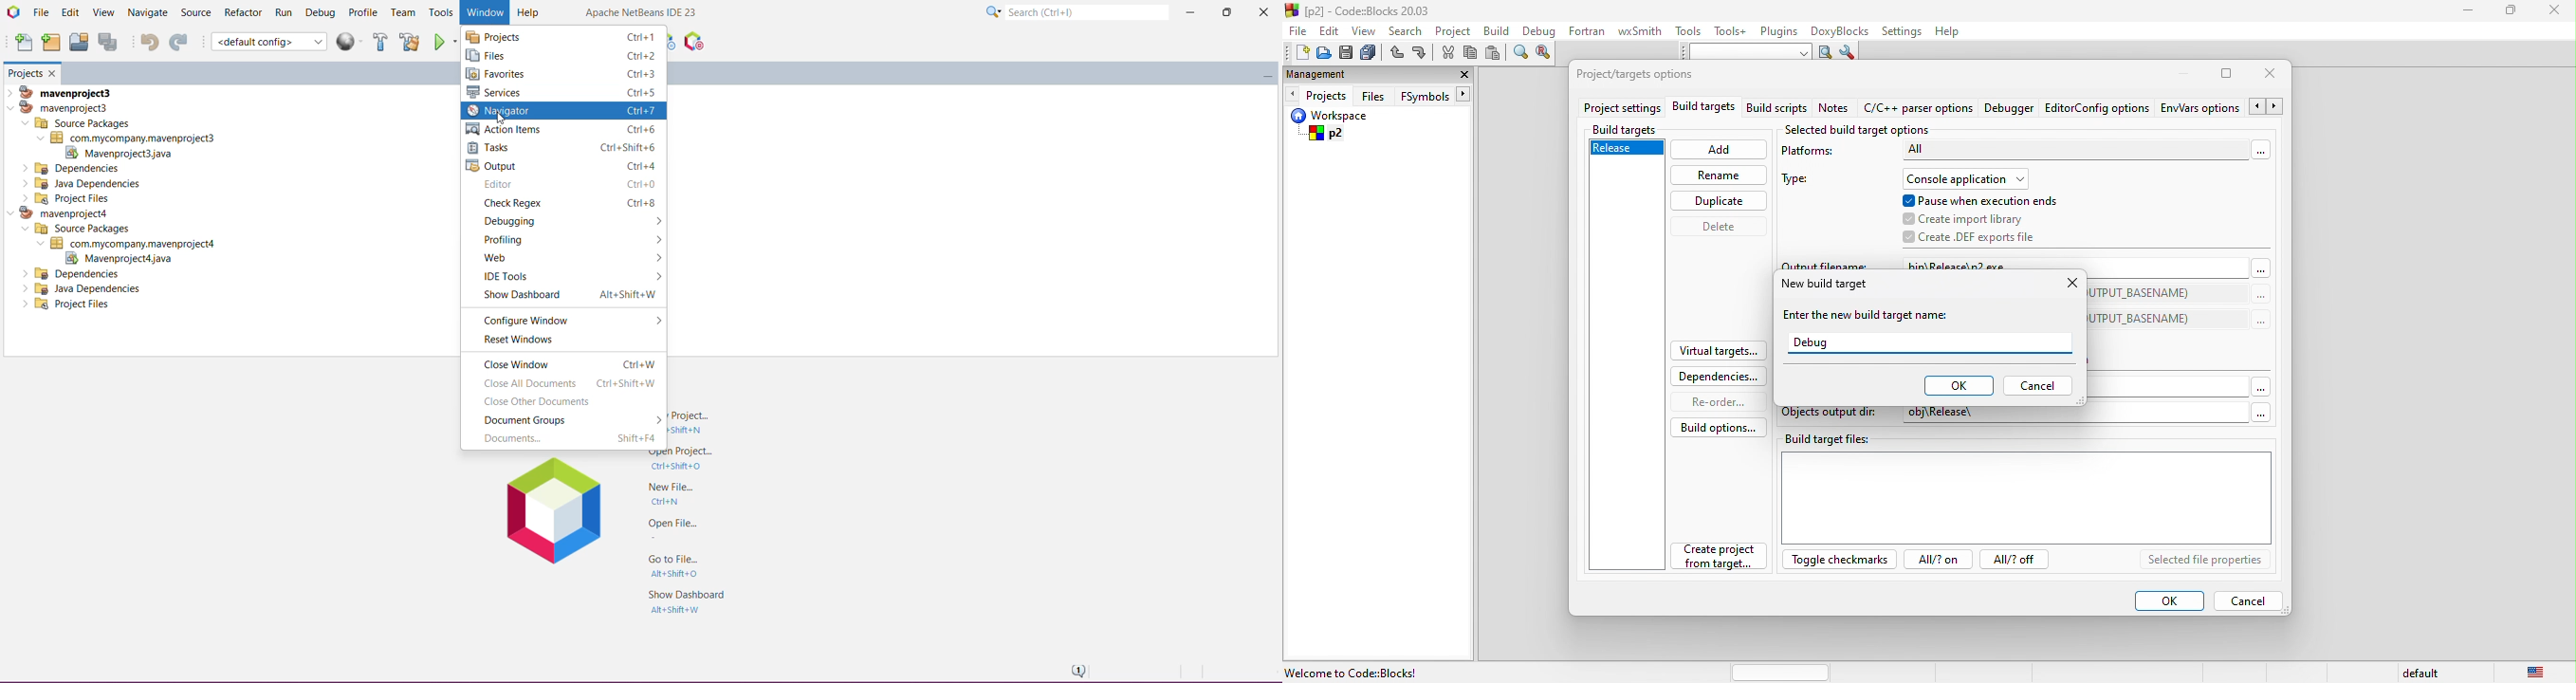 Image resolution: width=2576 pixels, height=700 pixels. I want to click on virtual targets, so click(1720, 348).